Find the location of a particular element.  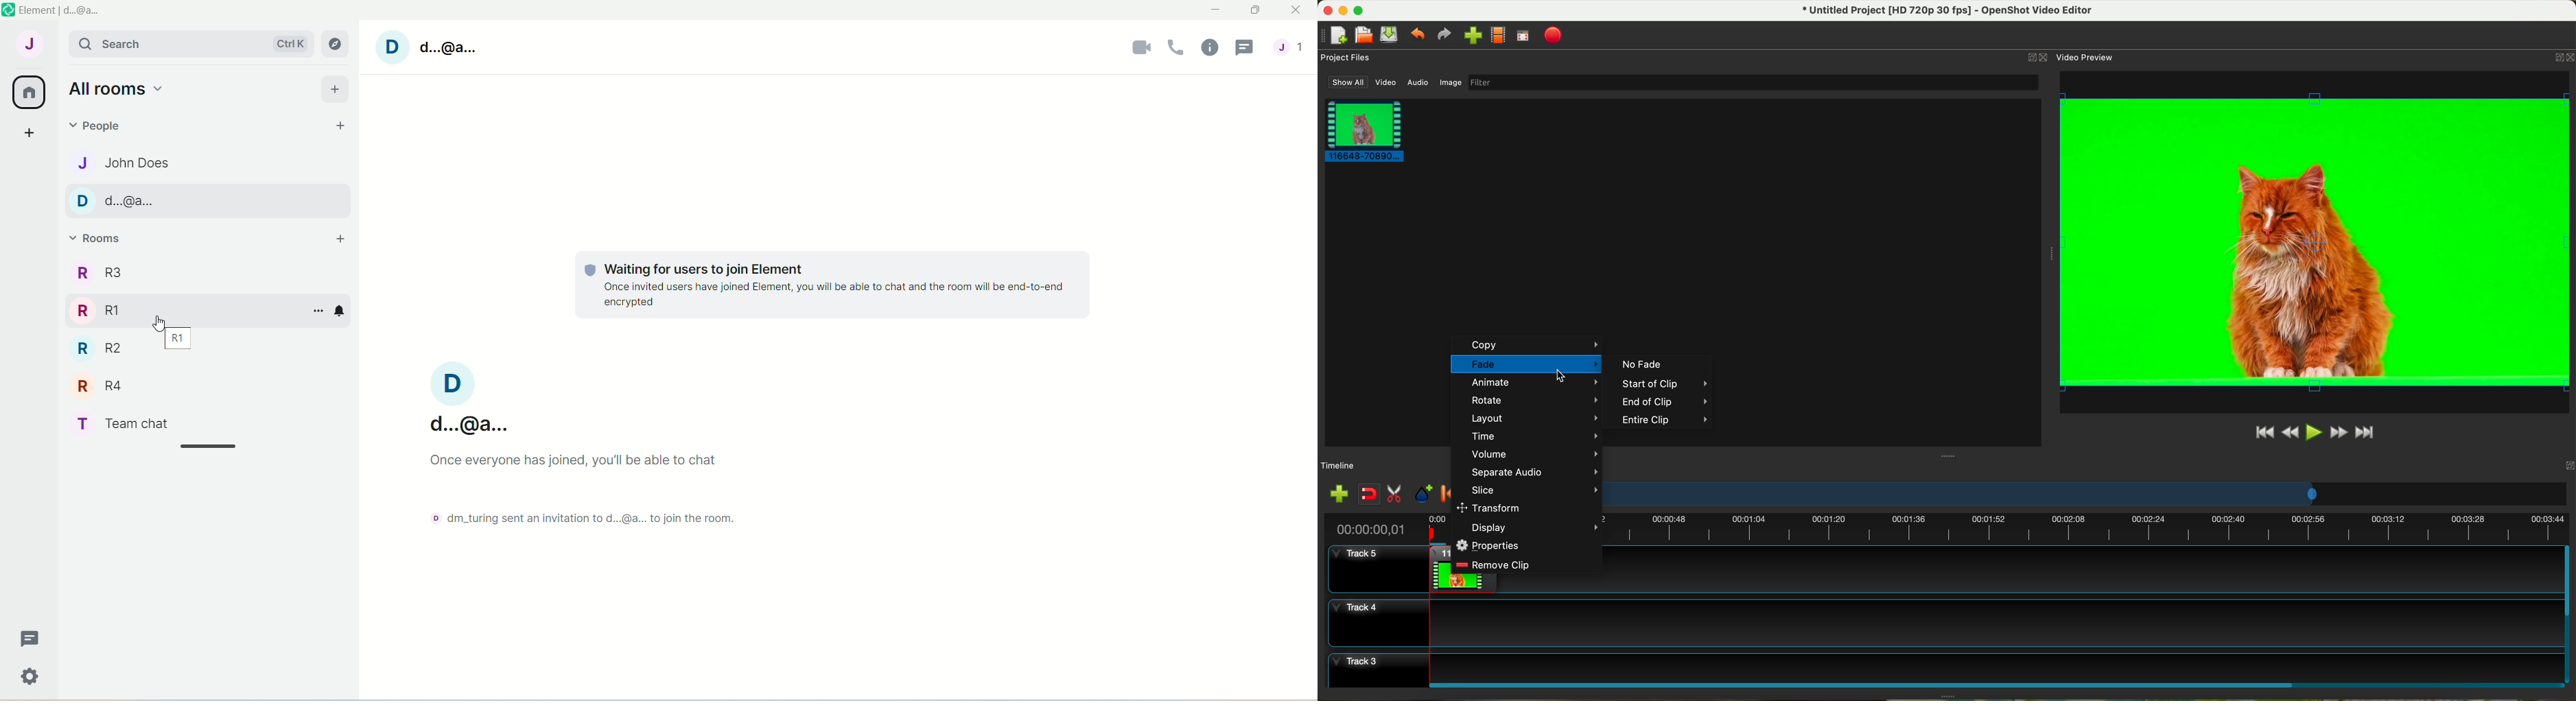

clip is located at coordinates (1362, 130).